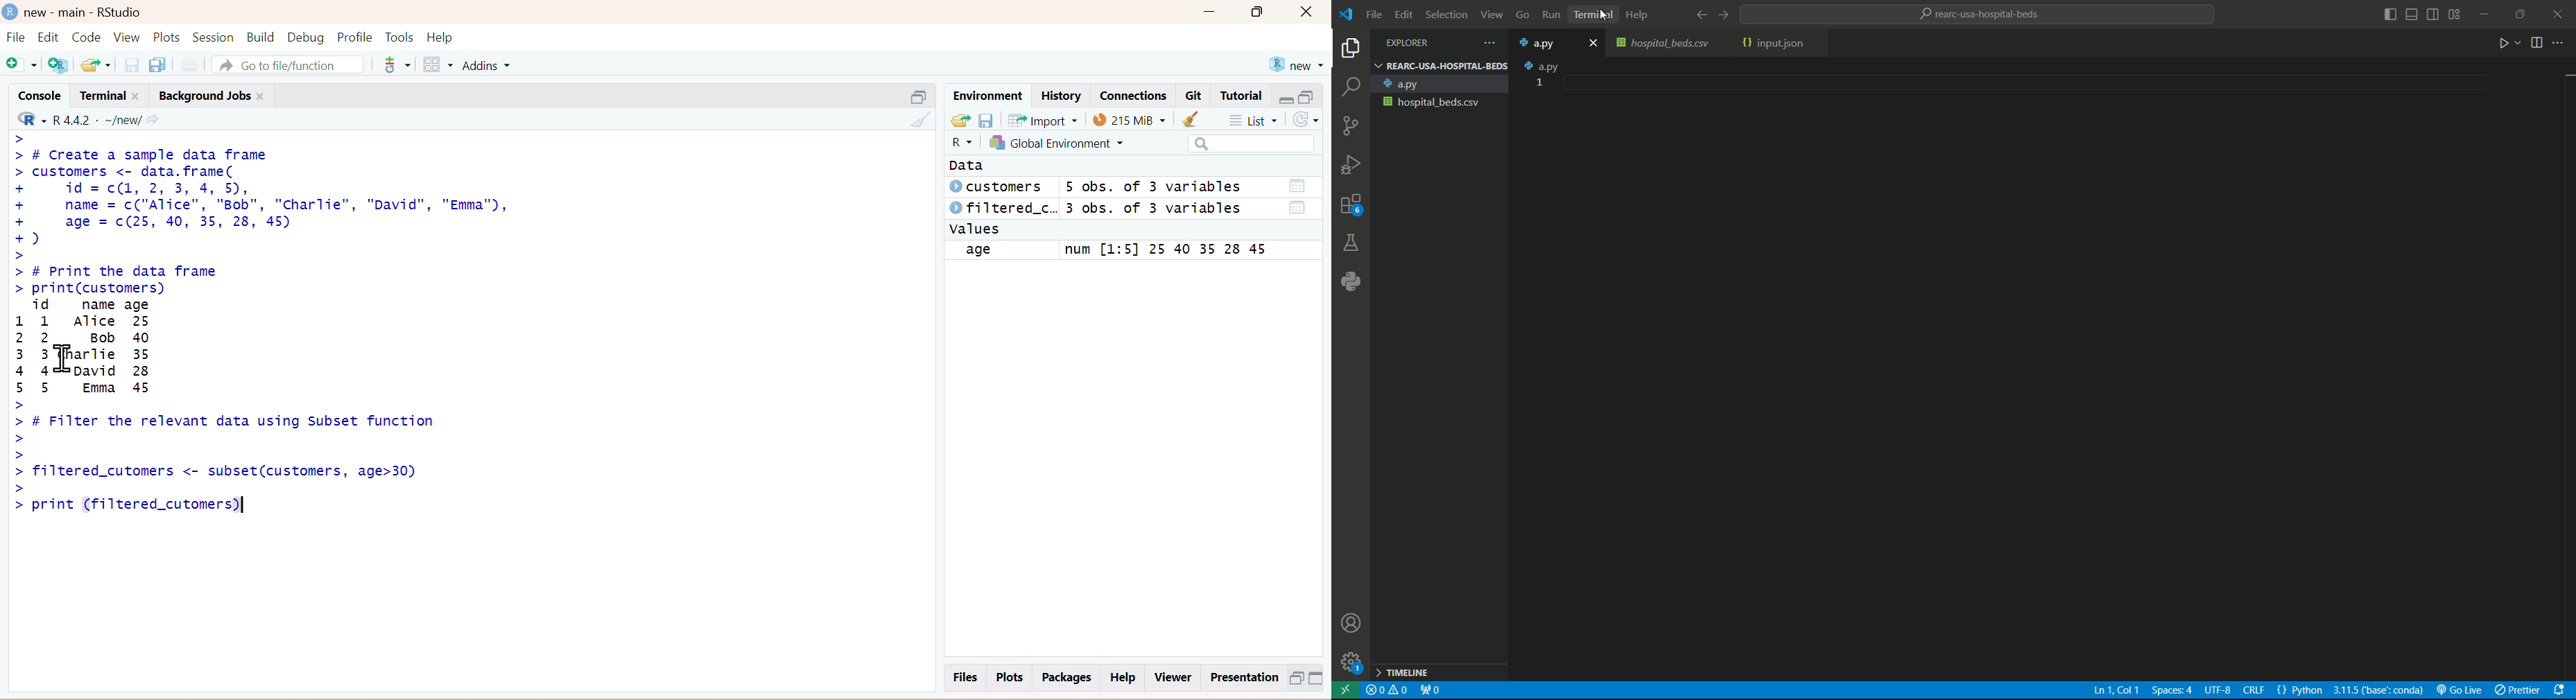  I want to click on new - main - RStudio, so click(75, 10).